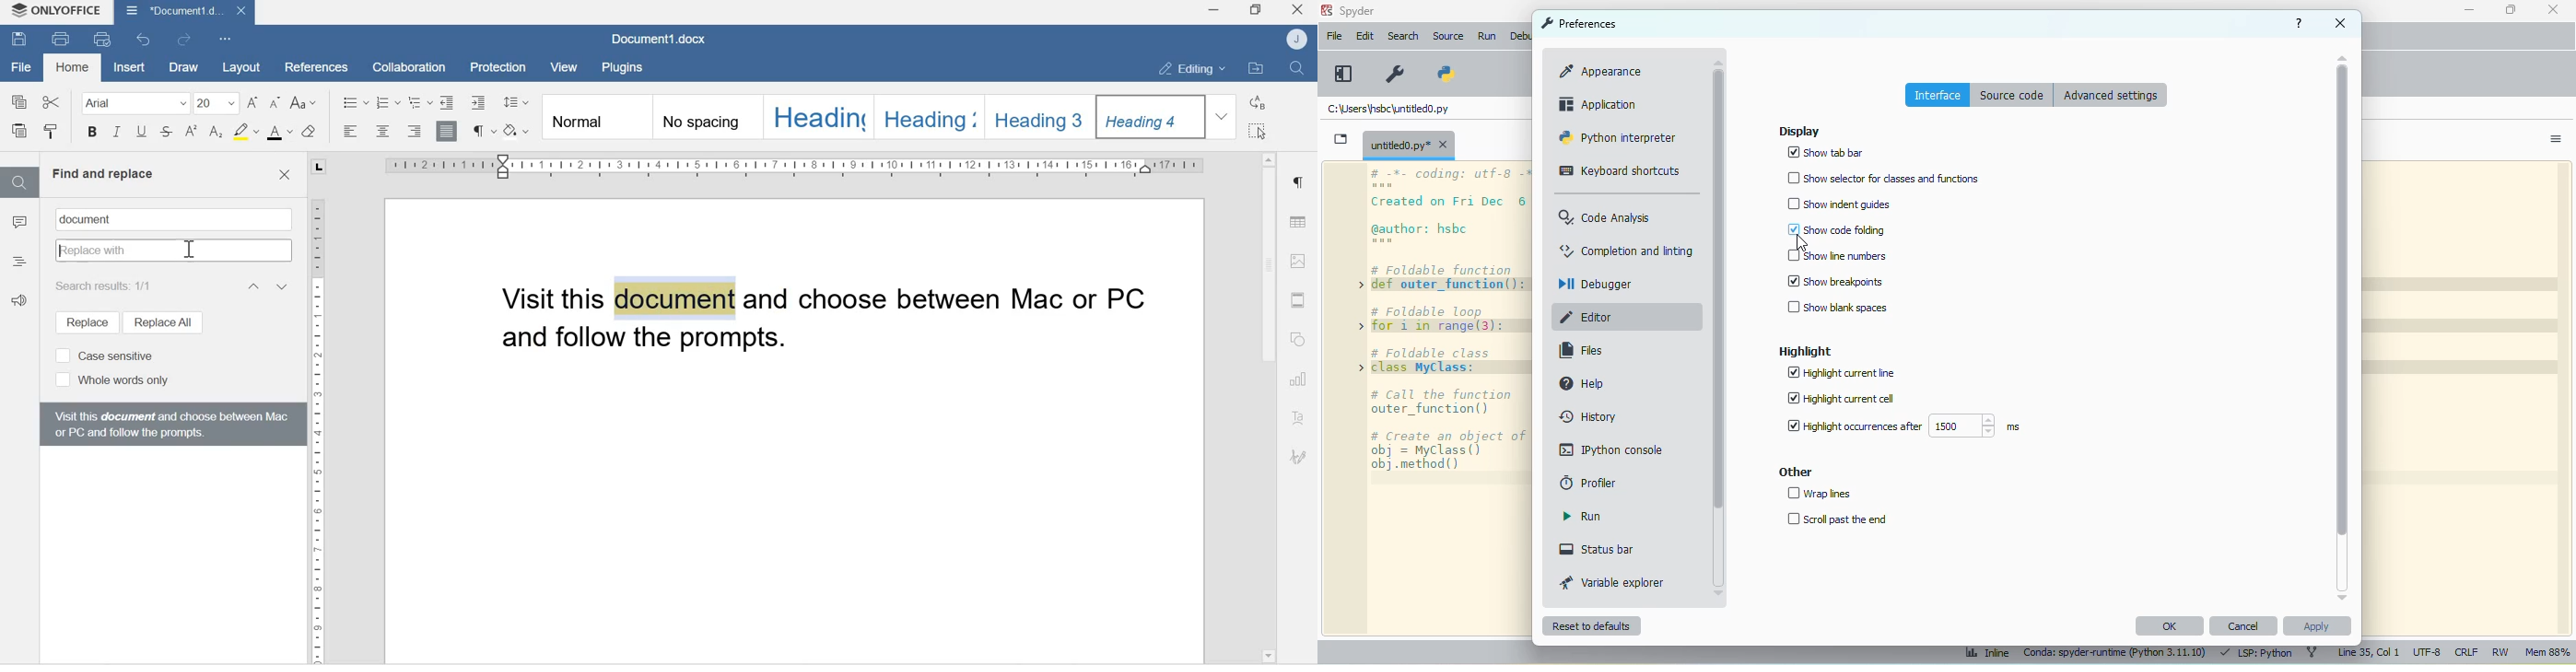 The width and height of the screenshot is (2576, 672). What do you see at coordinates (1582, 383) in the screenshot?
I see `help` at bounding box center [1582, 383].